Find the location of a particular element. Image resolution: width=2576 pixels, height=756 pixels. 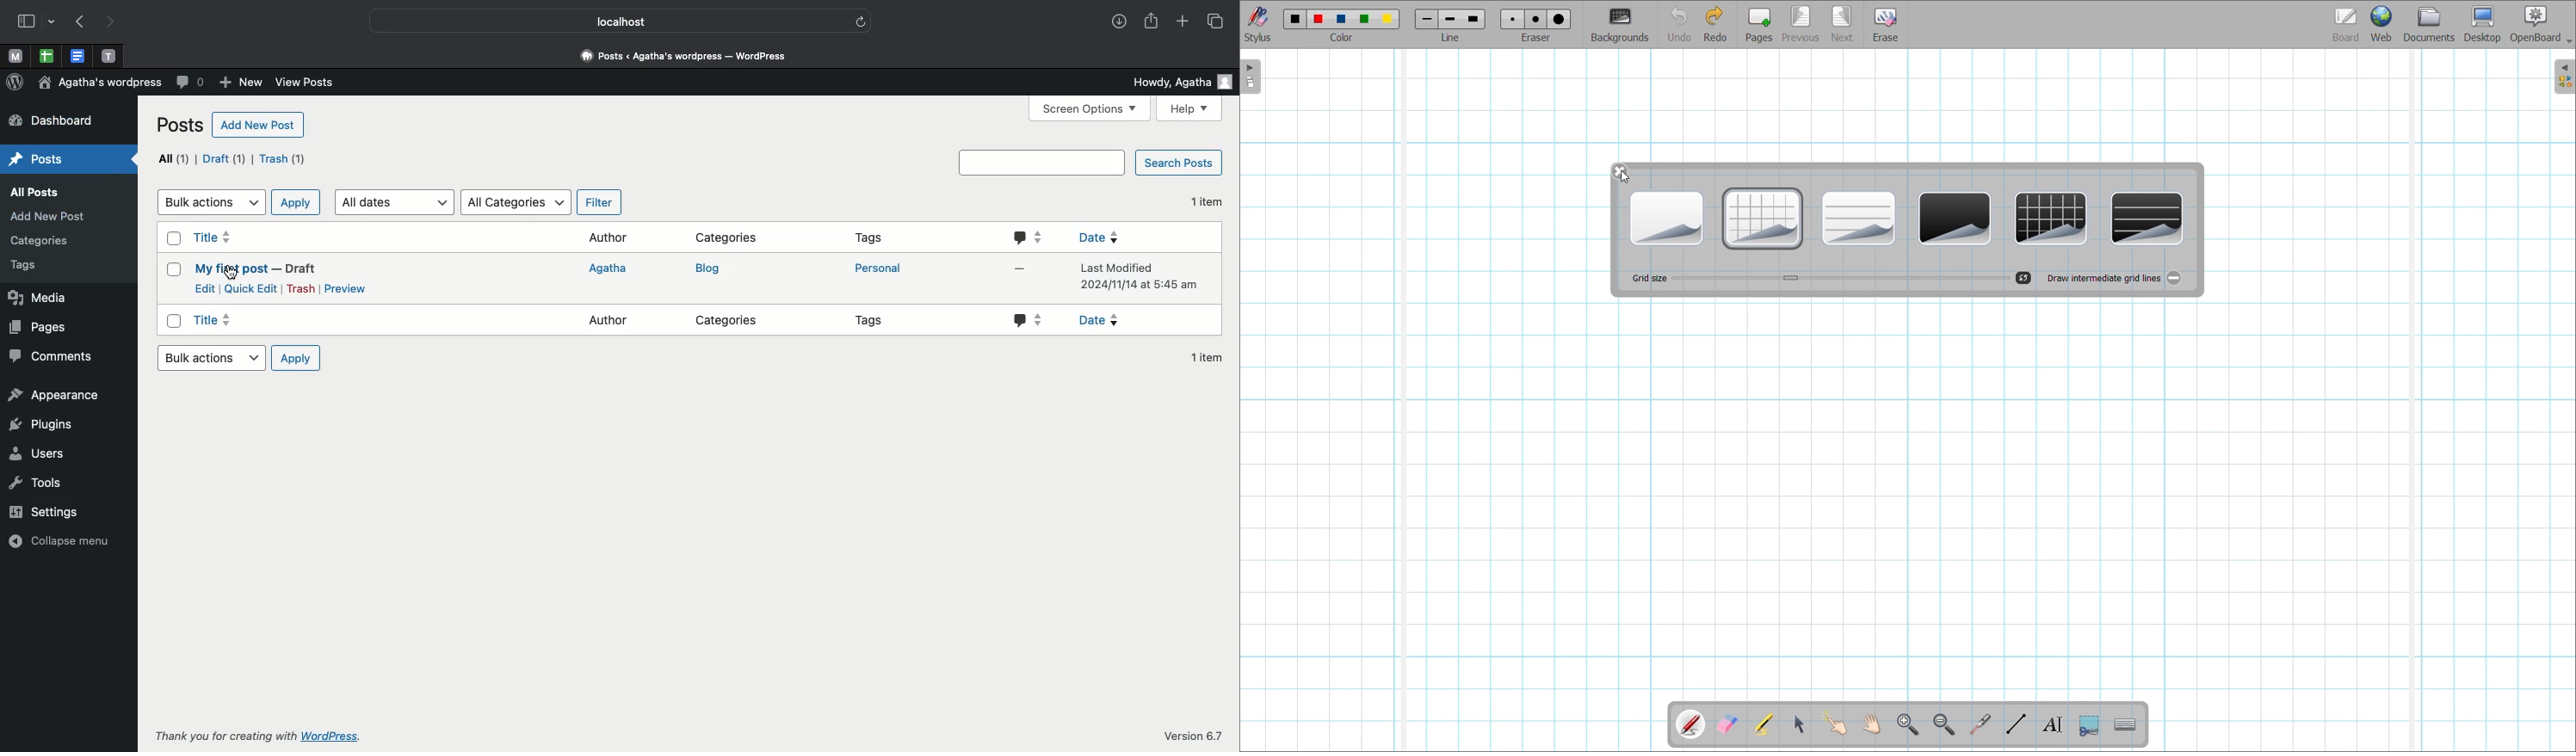

Interact with items is located at coordinates (1834, 723).